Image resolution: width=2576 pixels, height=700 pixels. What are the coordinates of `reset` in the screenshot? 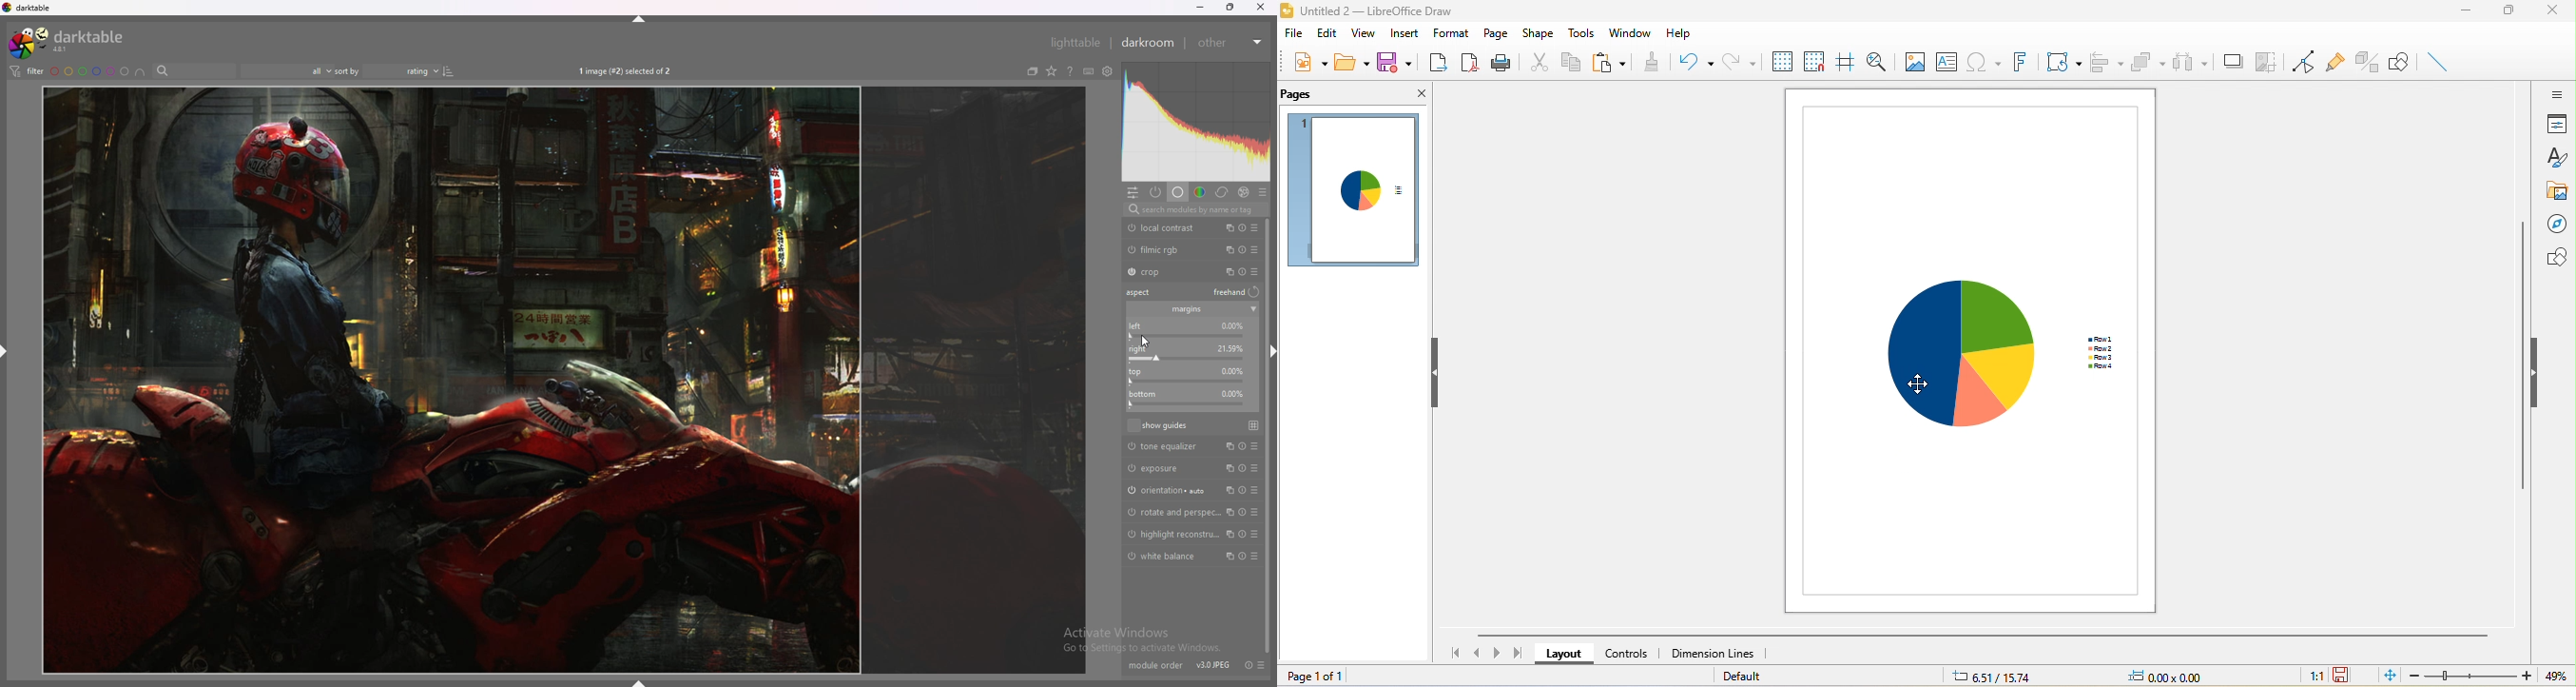 It's located at (1242, 468).